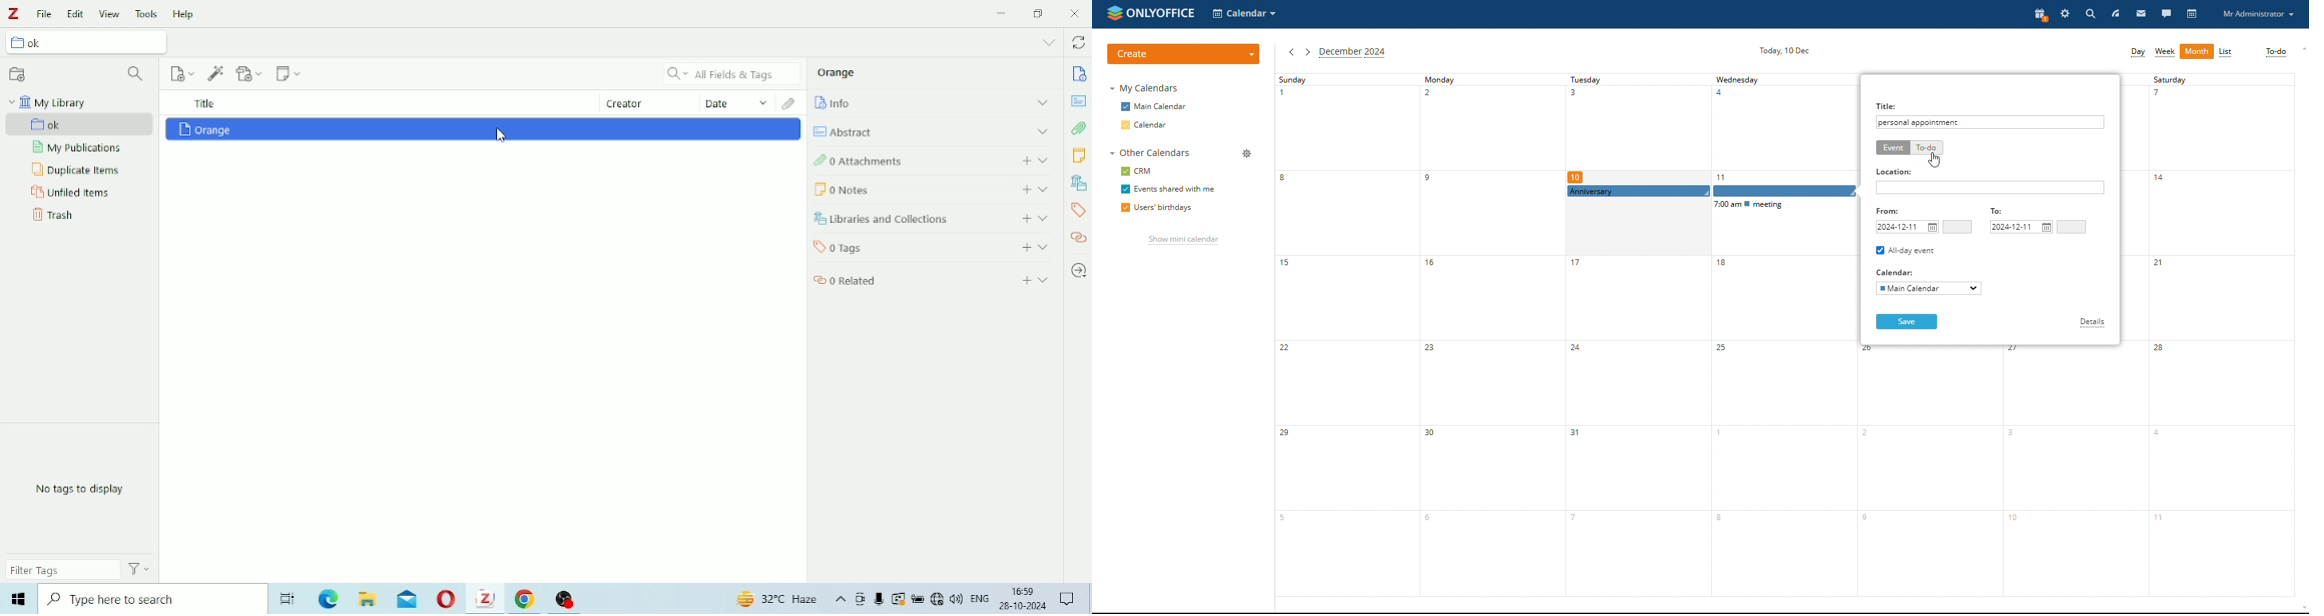 The image size is (2324, 616). Describe the element at coordinates (528, 599) in the screenshot. I see `Google Chrome` at that location.